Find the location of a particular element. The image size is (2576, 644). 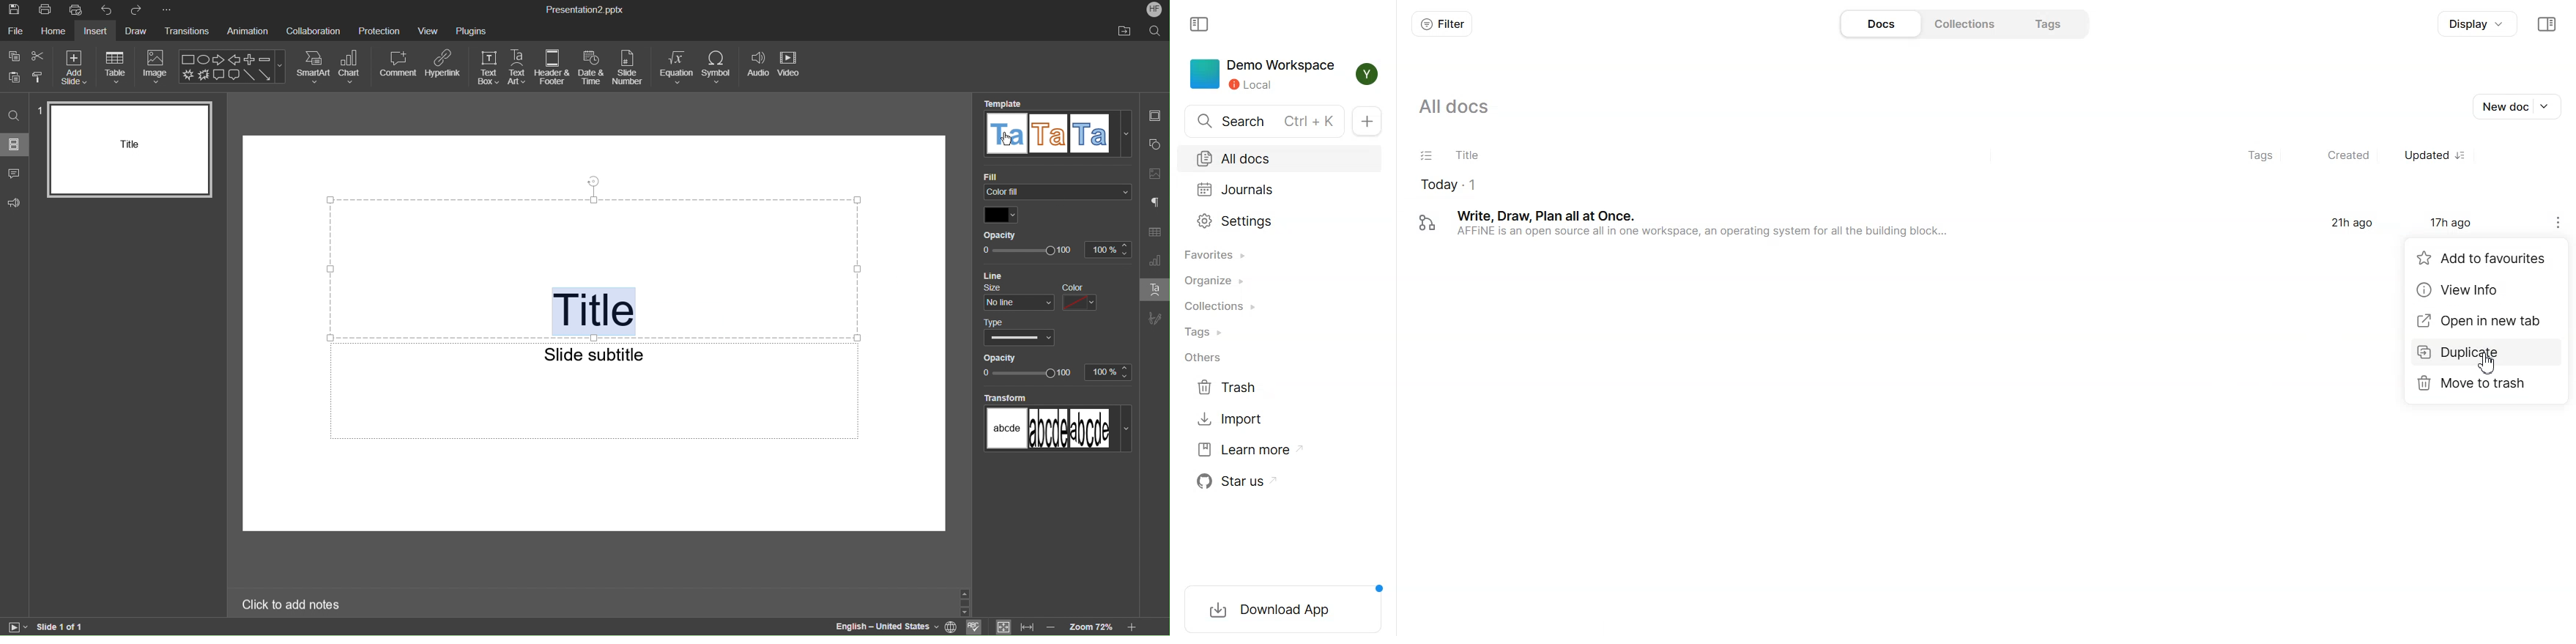

Symbol is located at coordinates (718, 68).